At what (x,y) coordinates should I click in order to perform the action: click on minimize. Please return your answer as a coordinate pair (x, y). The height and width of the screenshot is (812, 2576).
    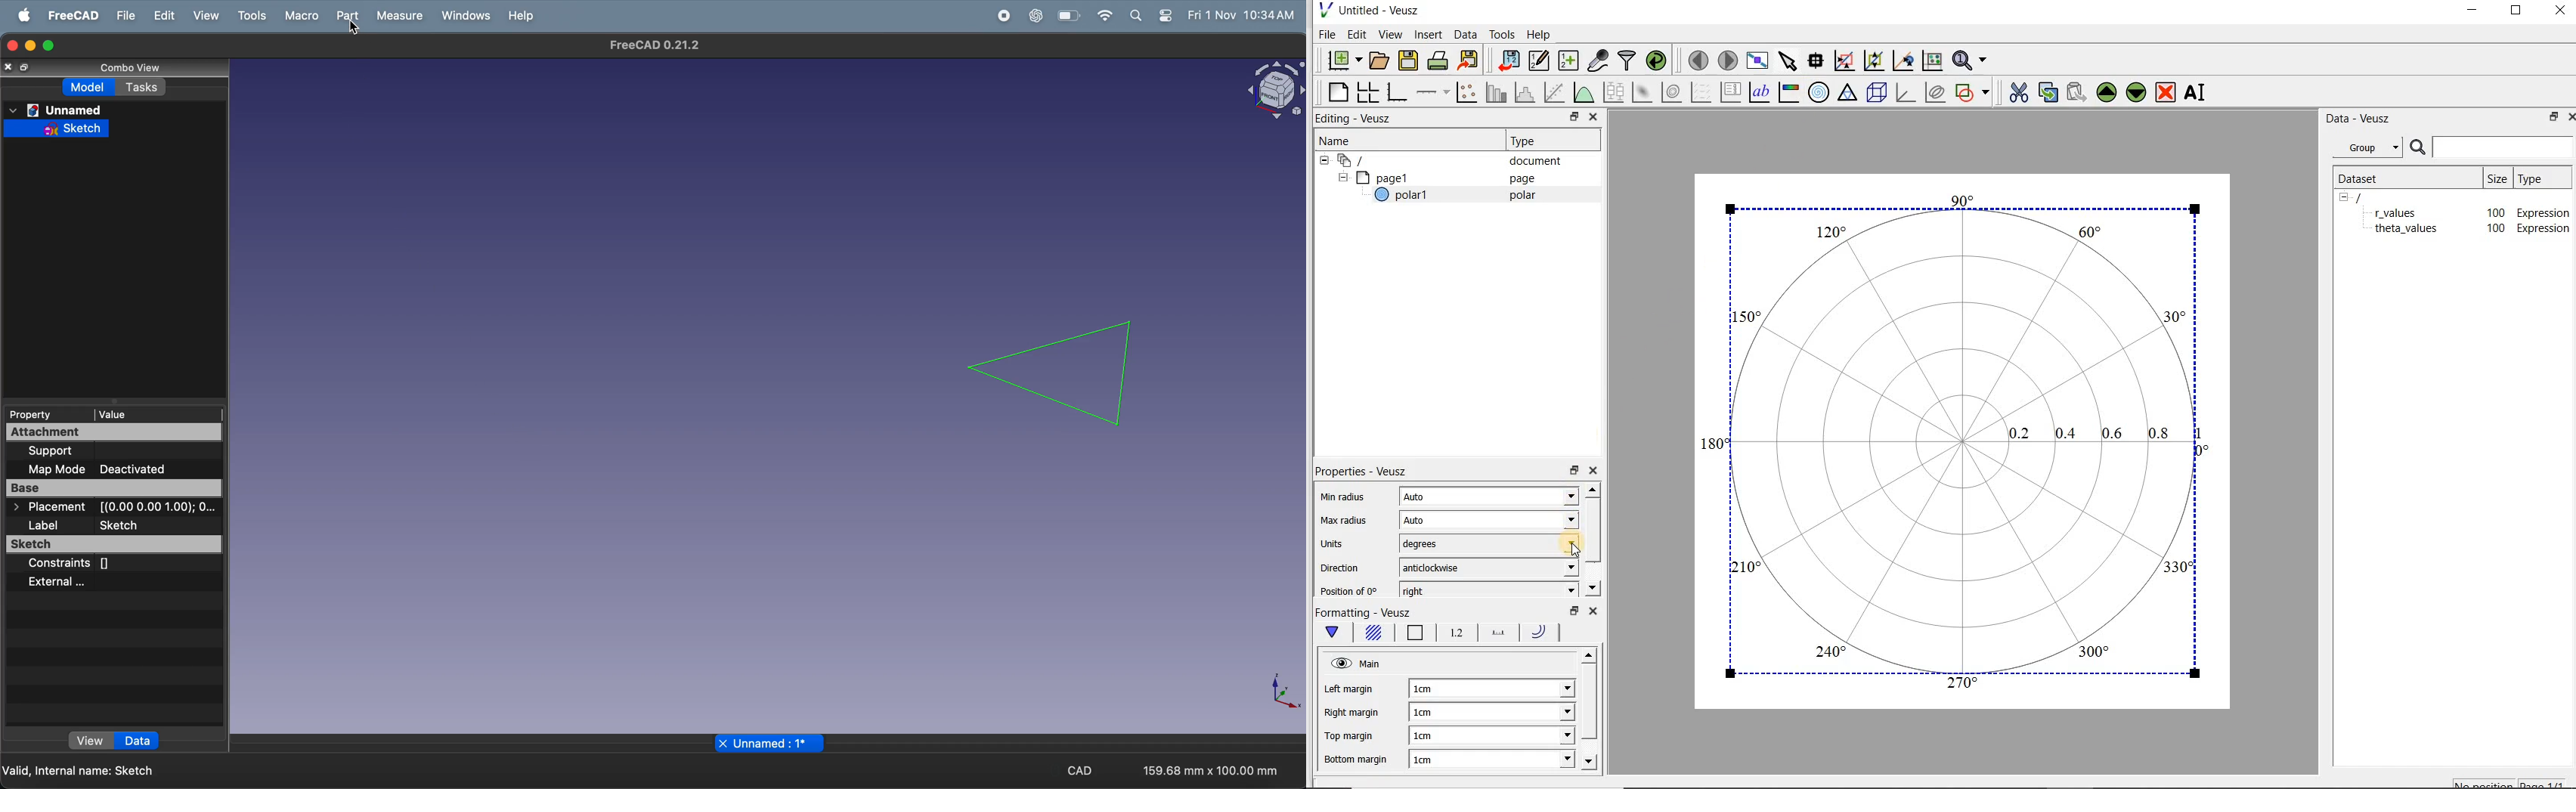
    Looking at the image, I should click on (30, 46).